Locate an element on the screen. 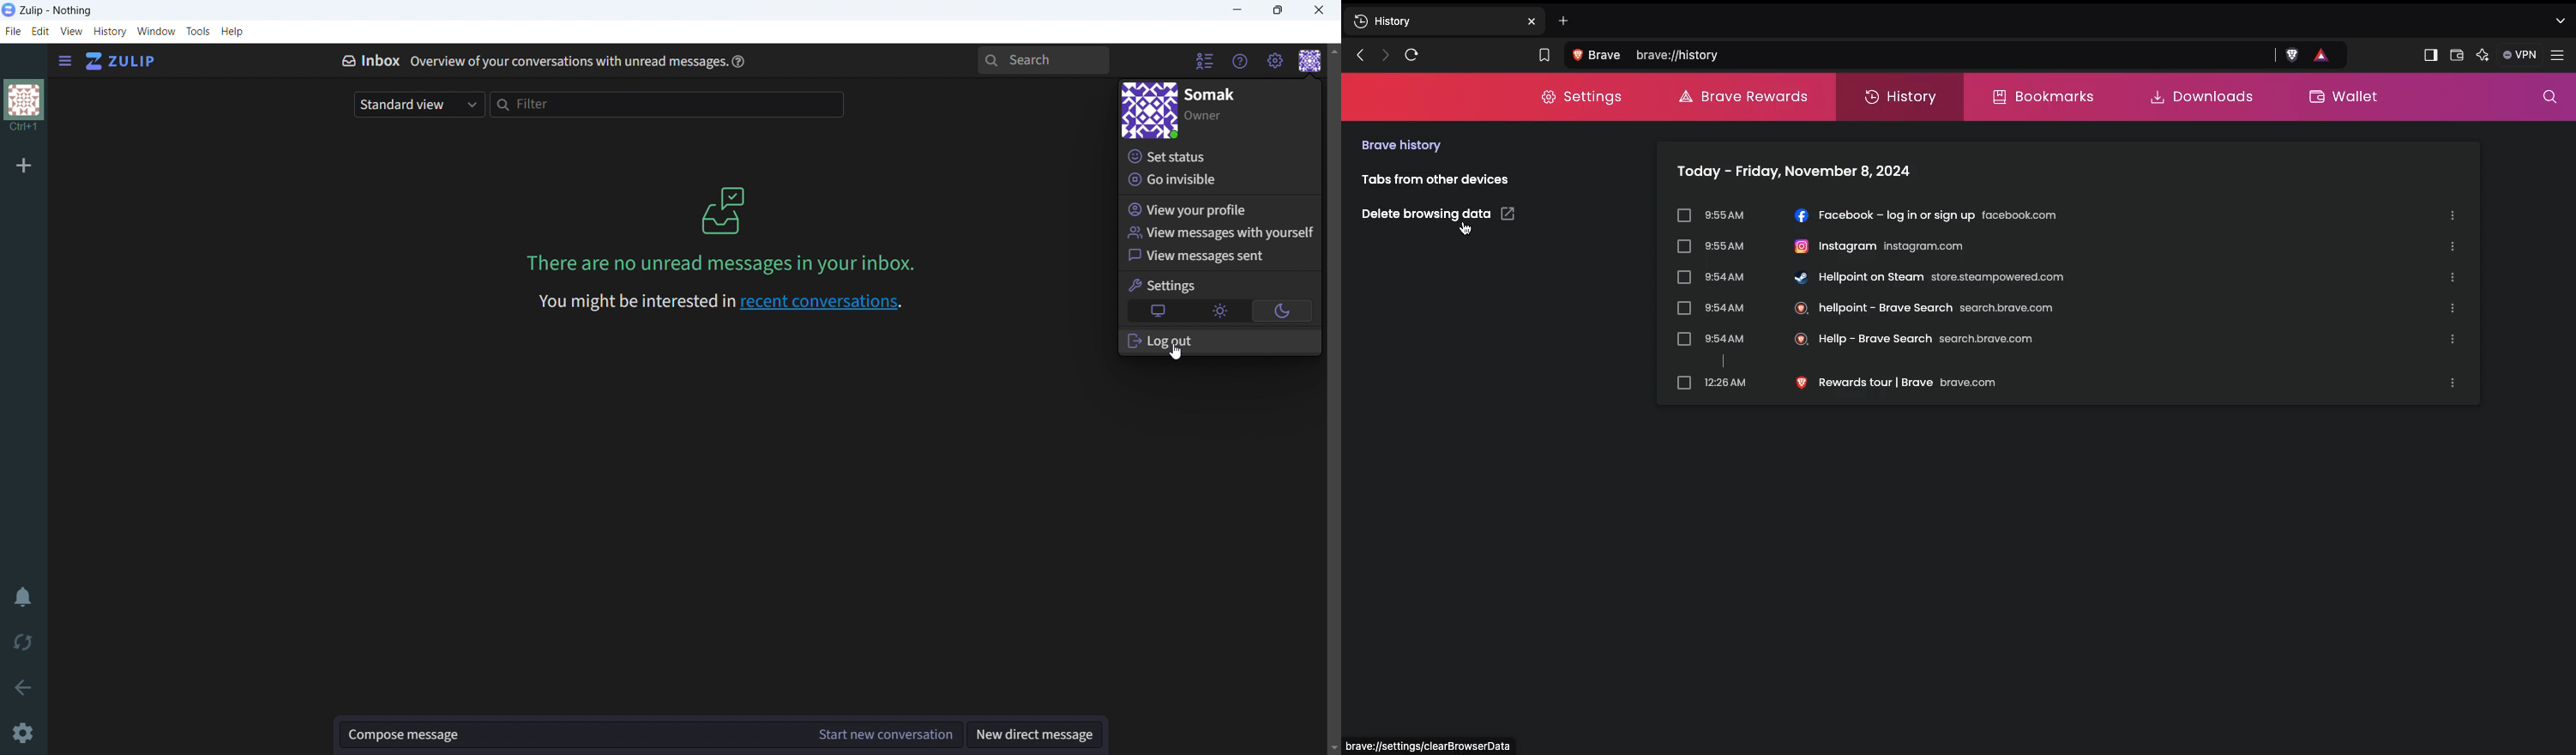 The height and width of the screenshot is (756, 2576). profile name is located at coordinates (1212, 94).